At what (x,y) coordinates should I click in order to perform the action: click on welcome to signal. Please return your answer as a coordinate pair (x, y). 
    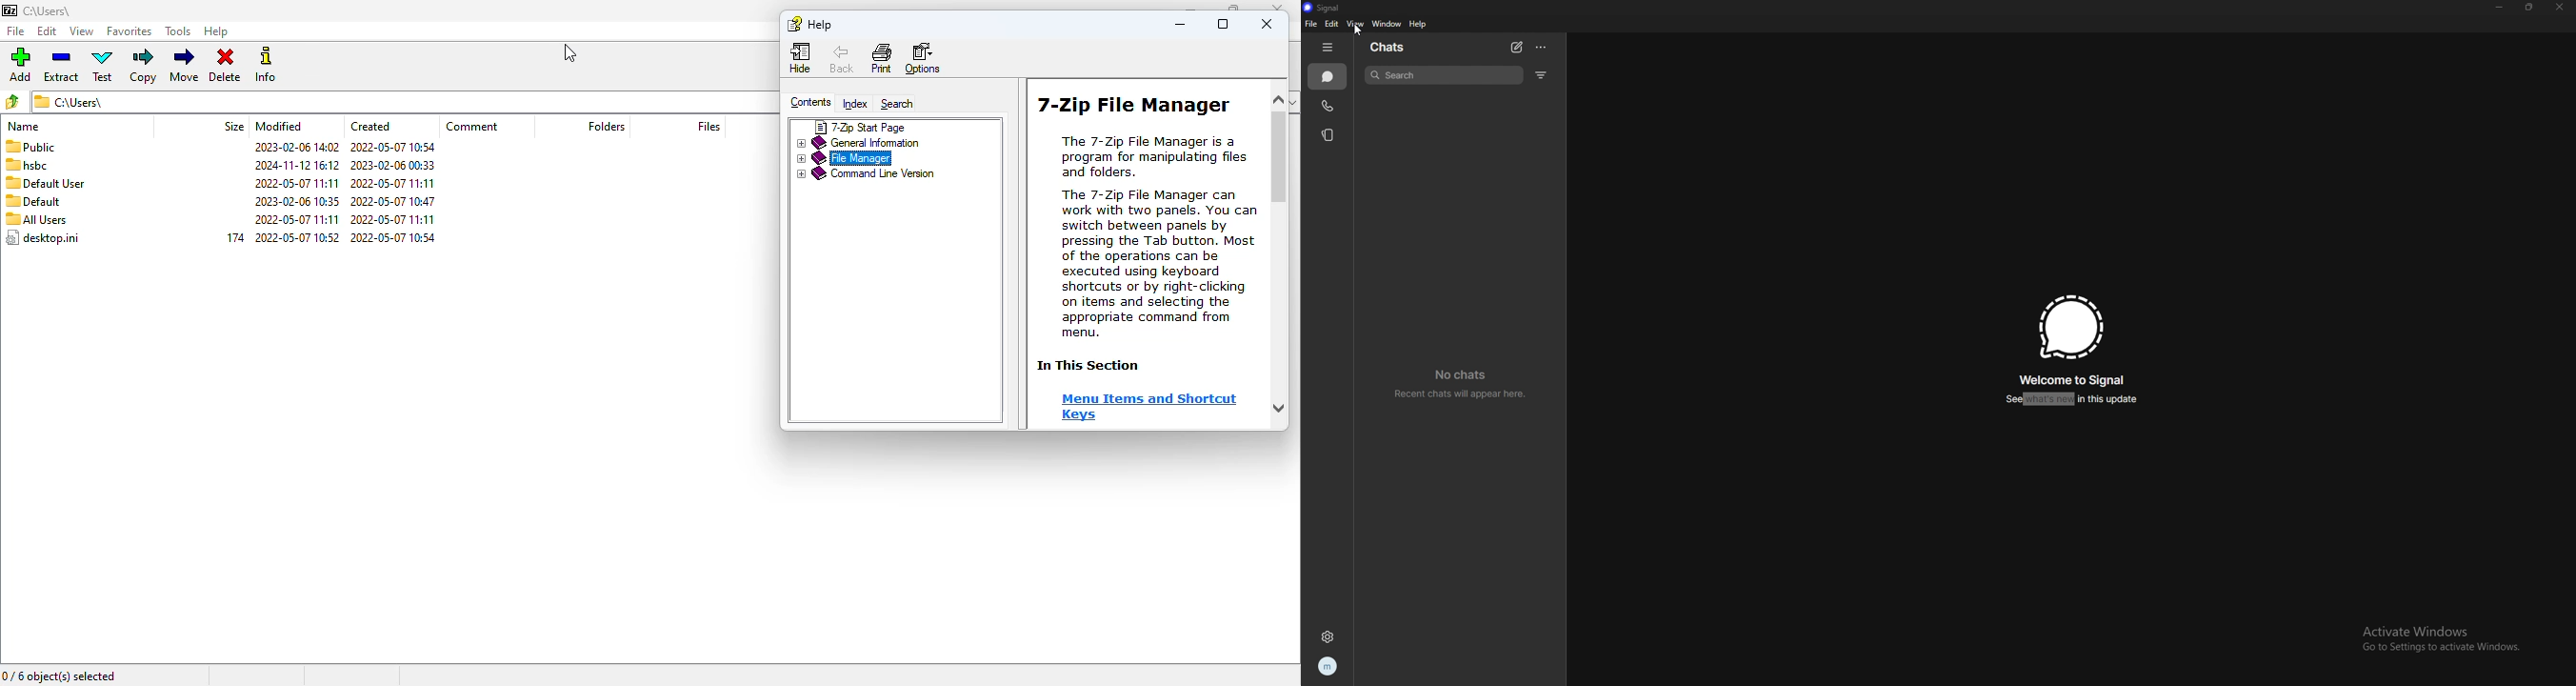
    Looking at the image, I should click on (2075, 380).